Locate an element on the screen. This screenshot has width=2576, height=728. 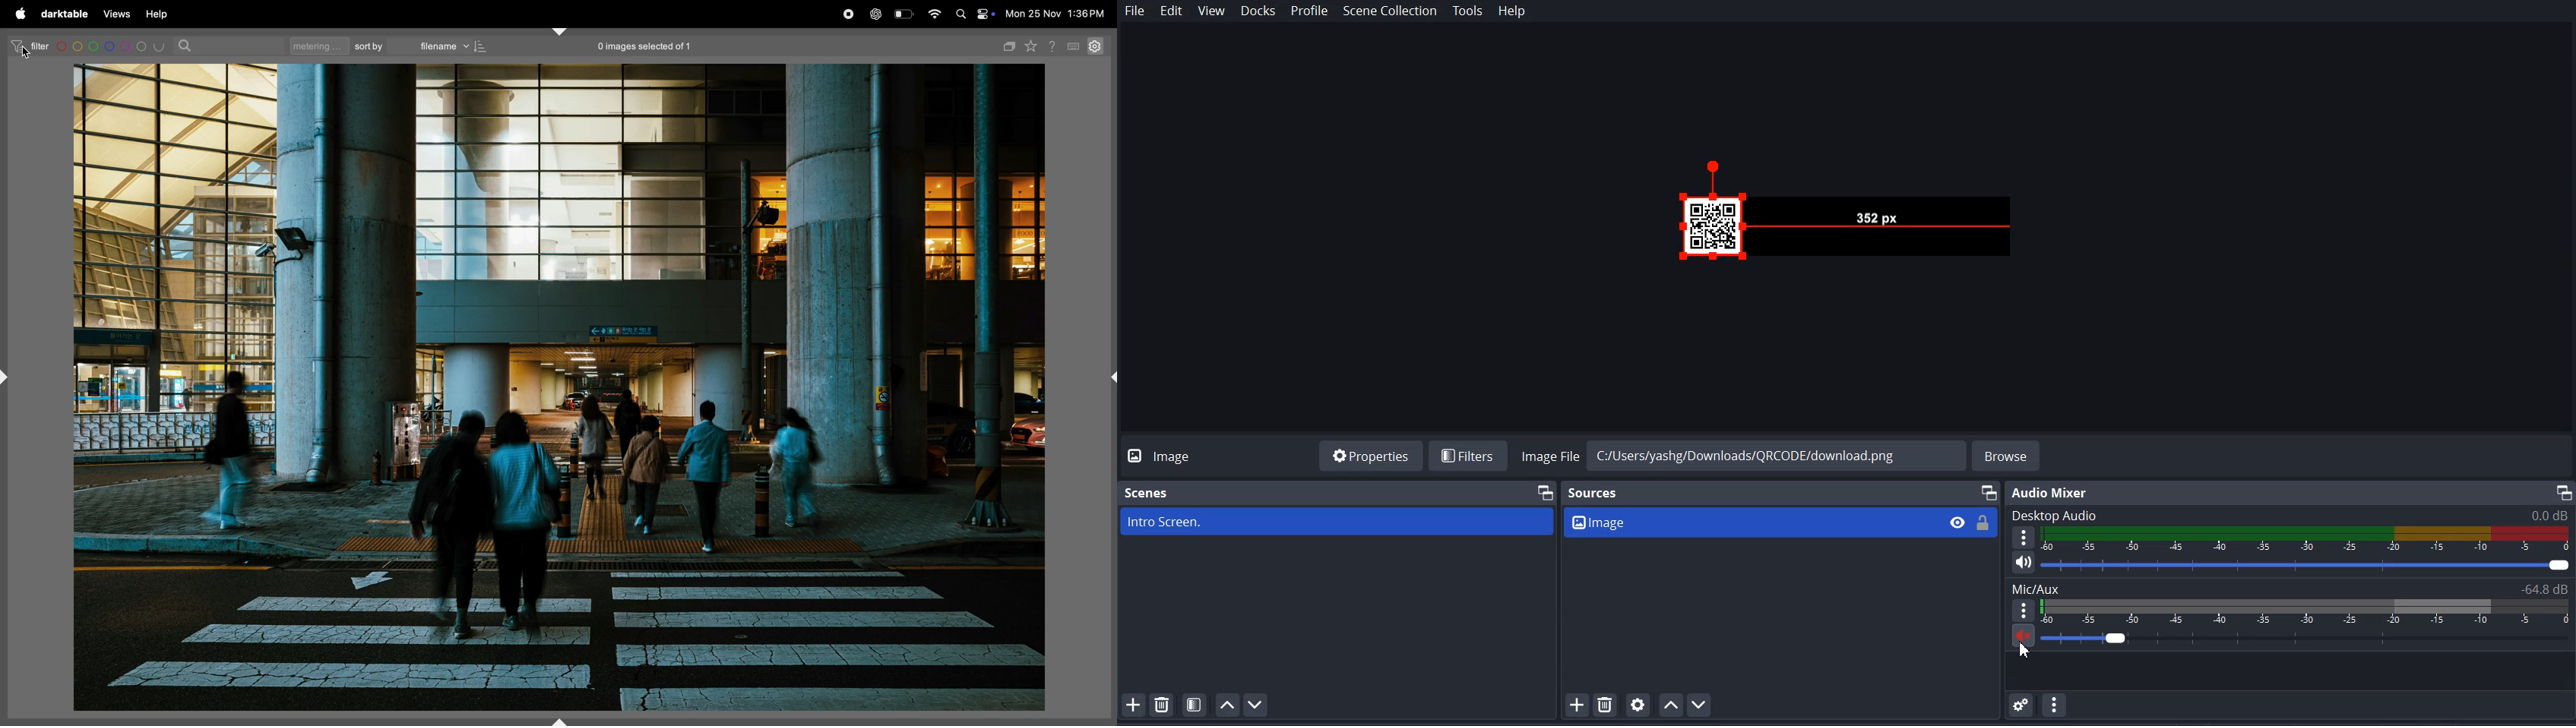
cursor is located at coordinates (25, 54).